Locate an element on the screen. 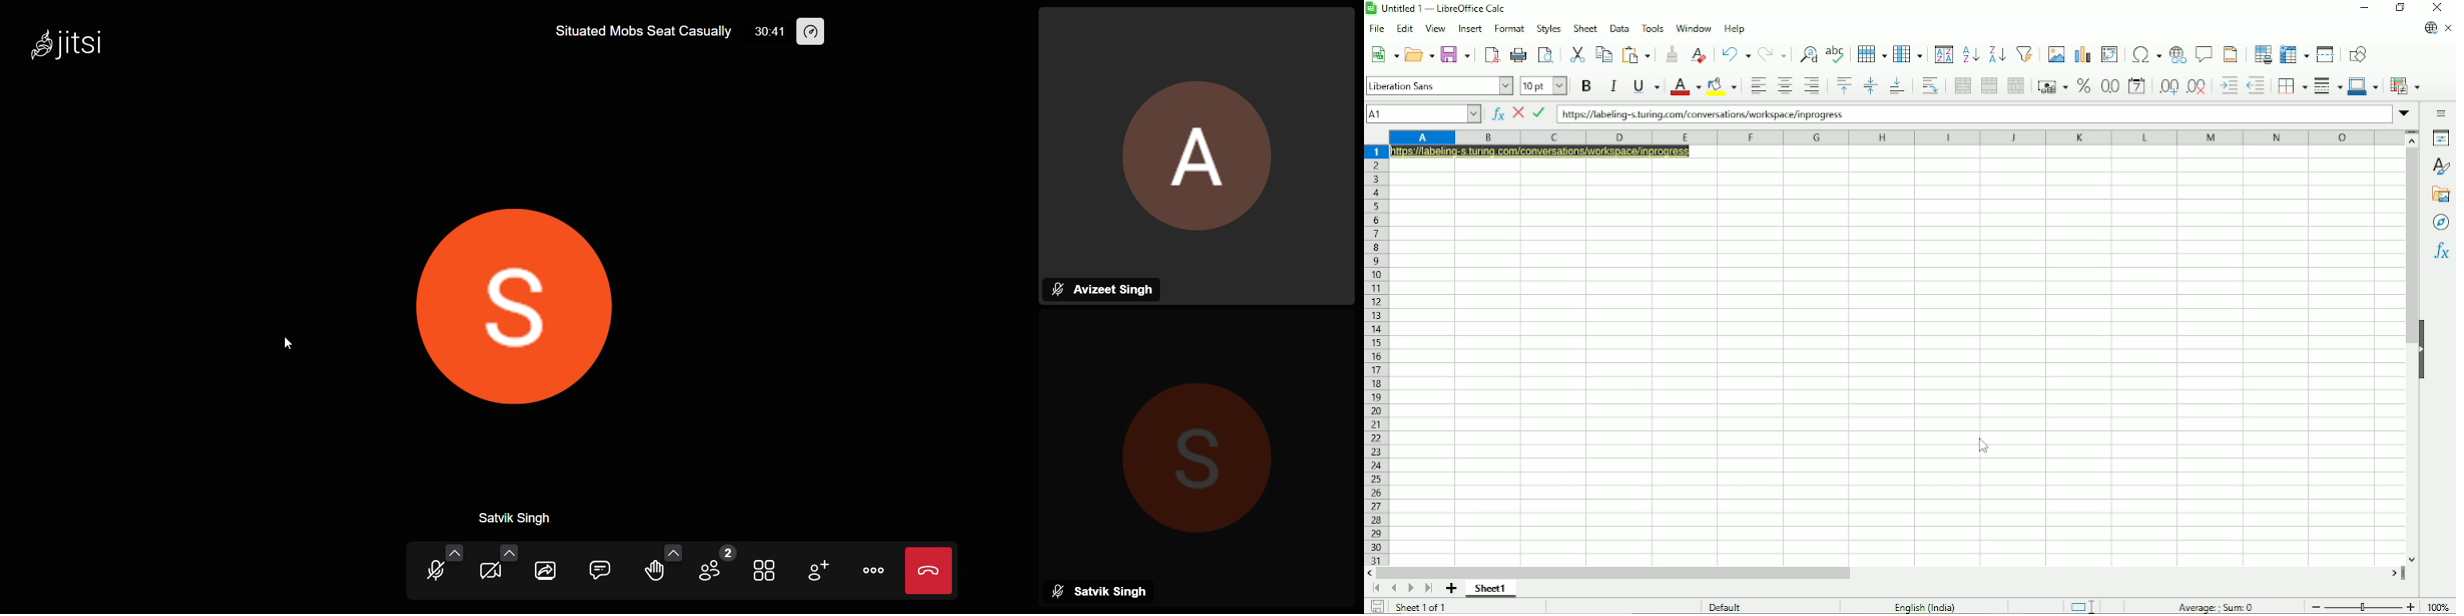 The image size is (2464, 616). audio setting is located at coordinates (455, 553).